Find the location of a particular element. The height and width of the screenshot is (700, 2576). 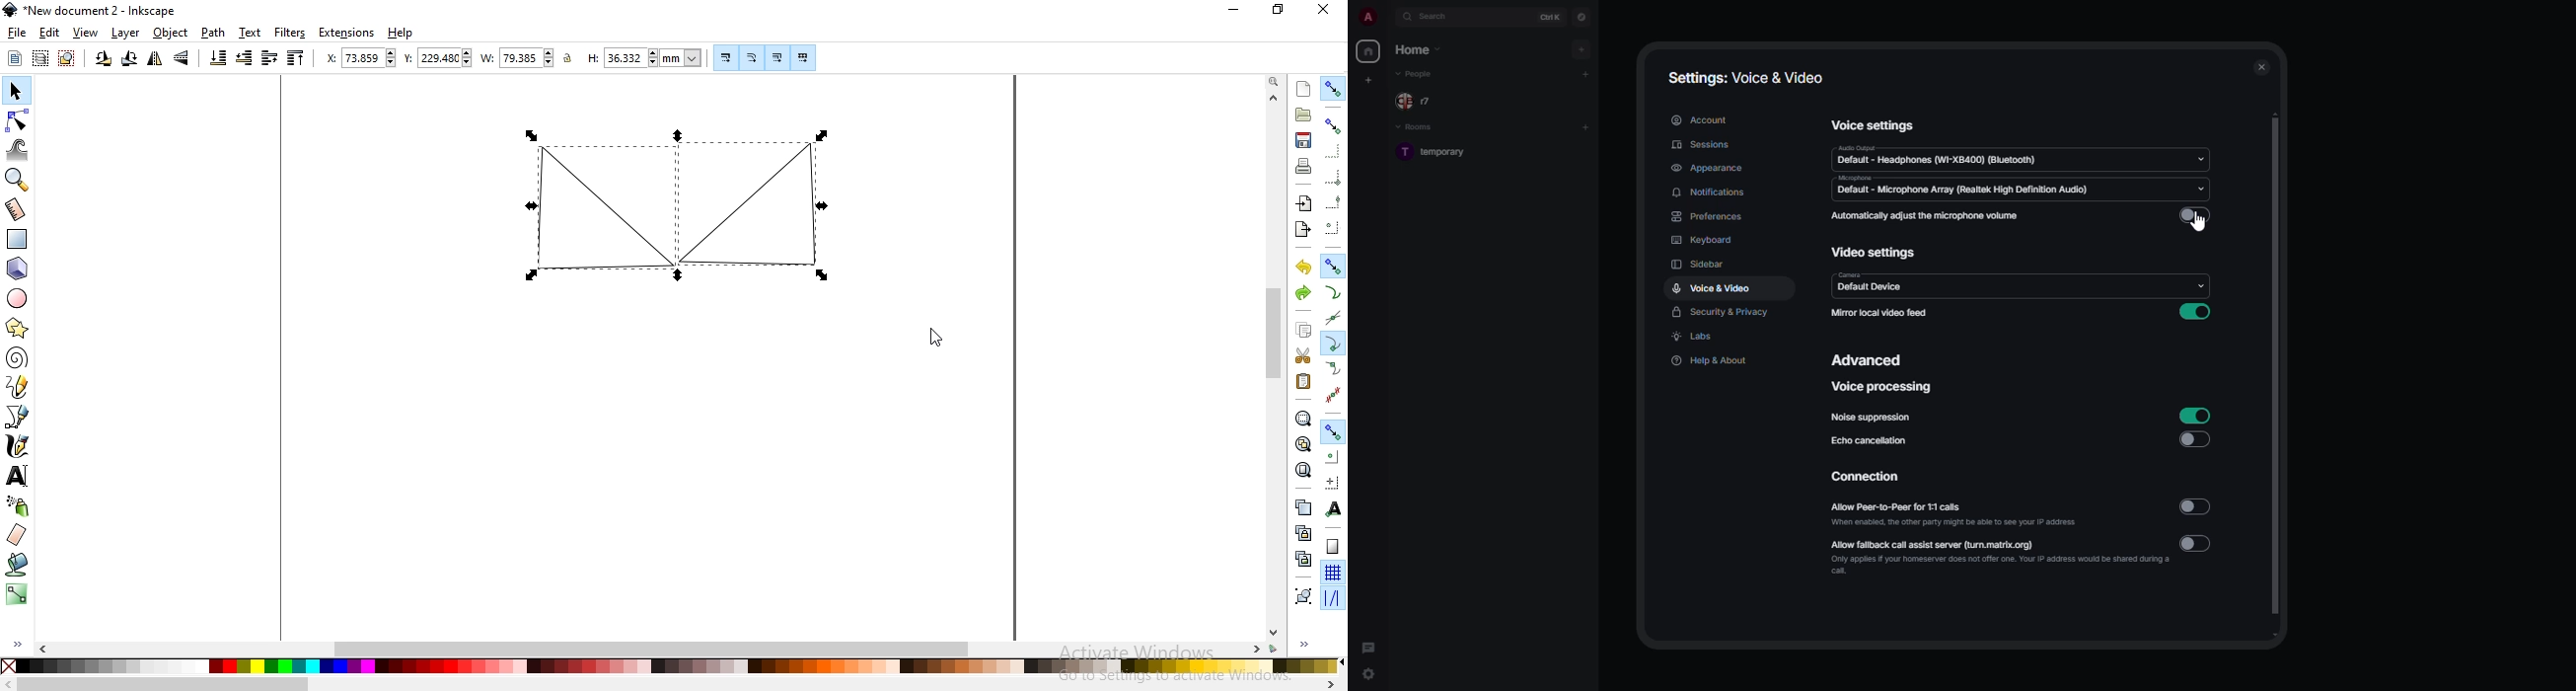

deselect any selected objects or nodes is located at coordinates (66, 59).